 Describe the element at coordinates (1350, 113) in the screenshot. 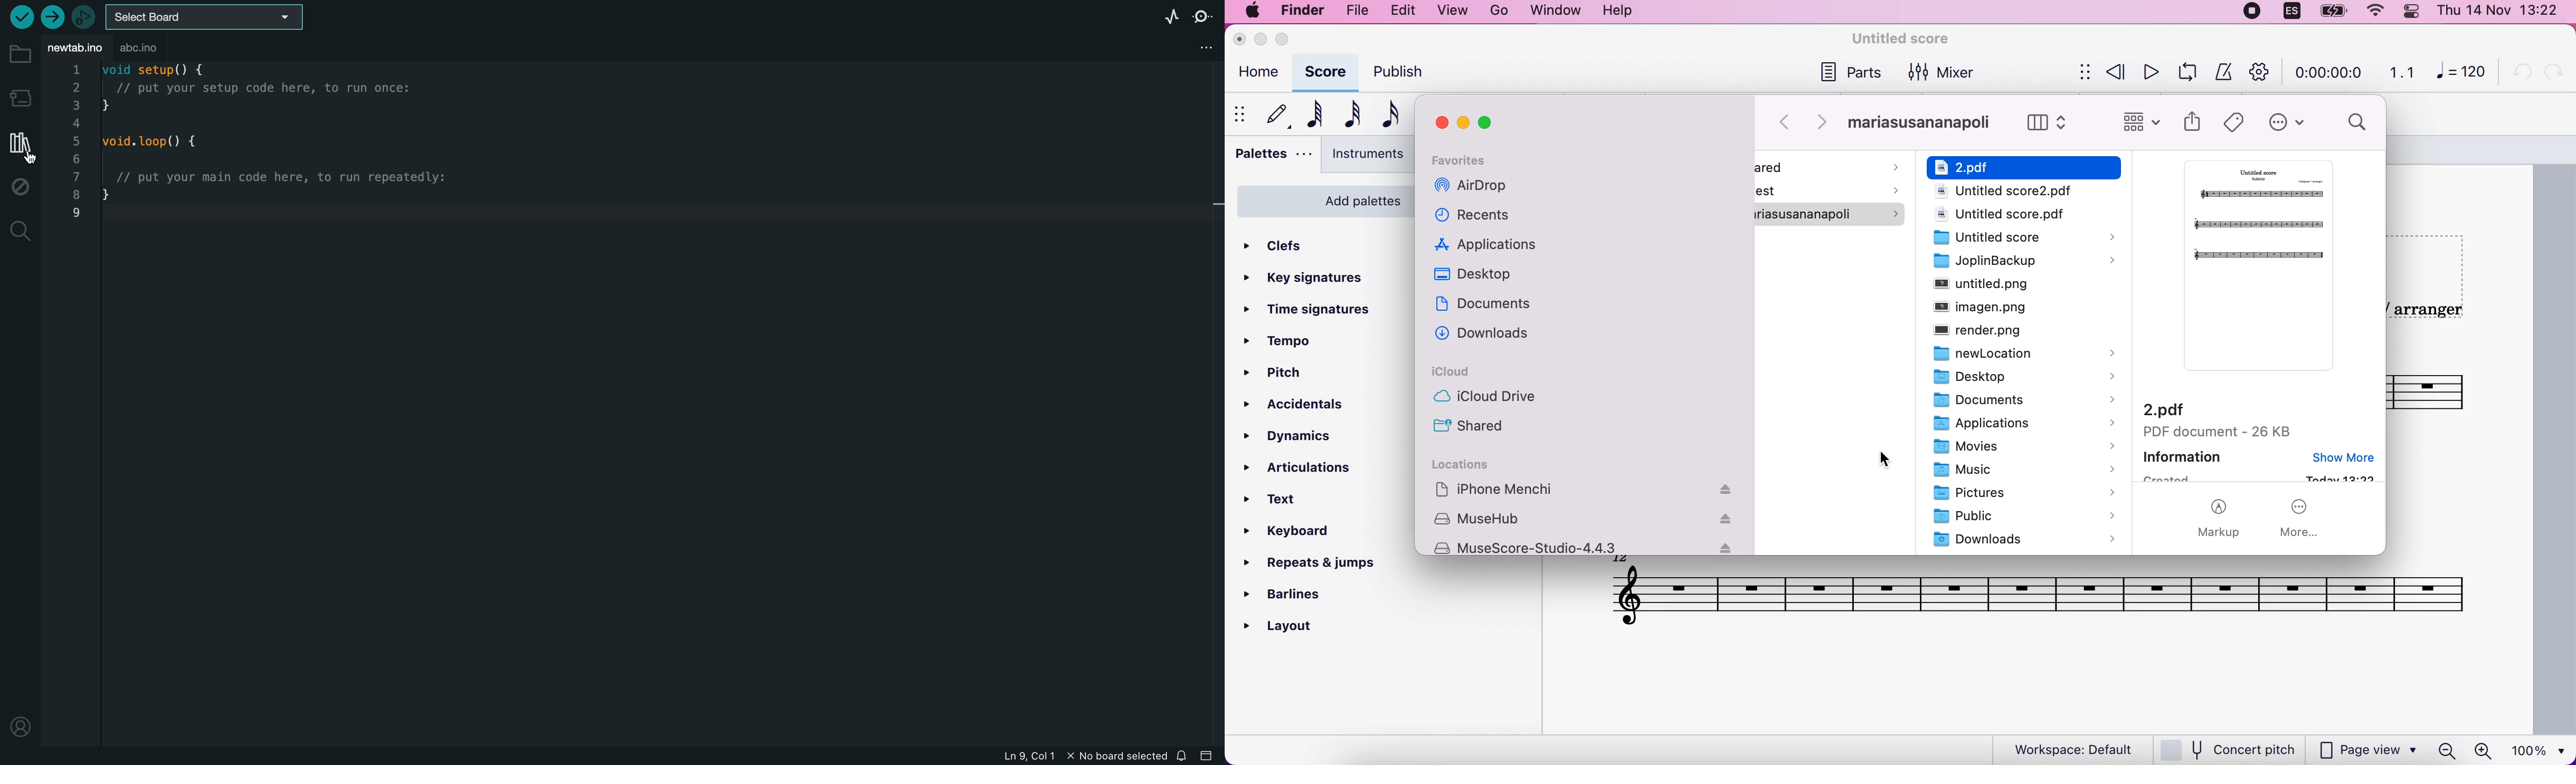

I see `32nd note` at that location.